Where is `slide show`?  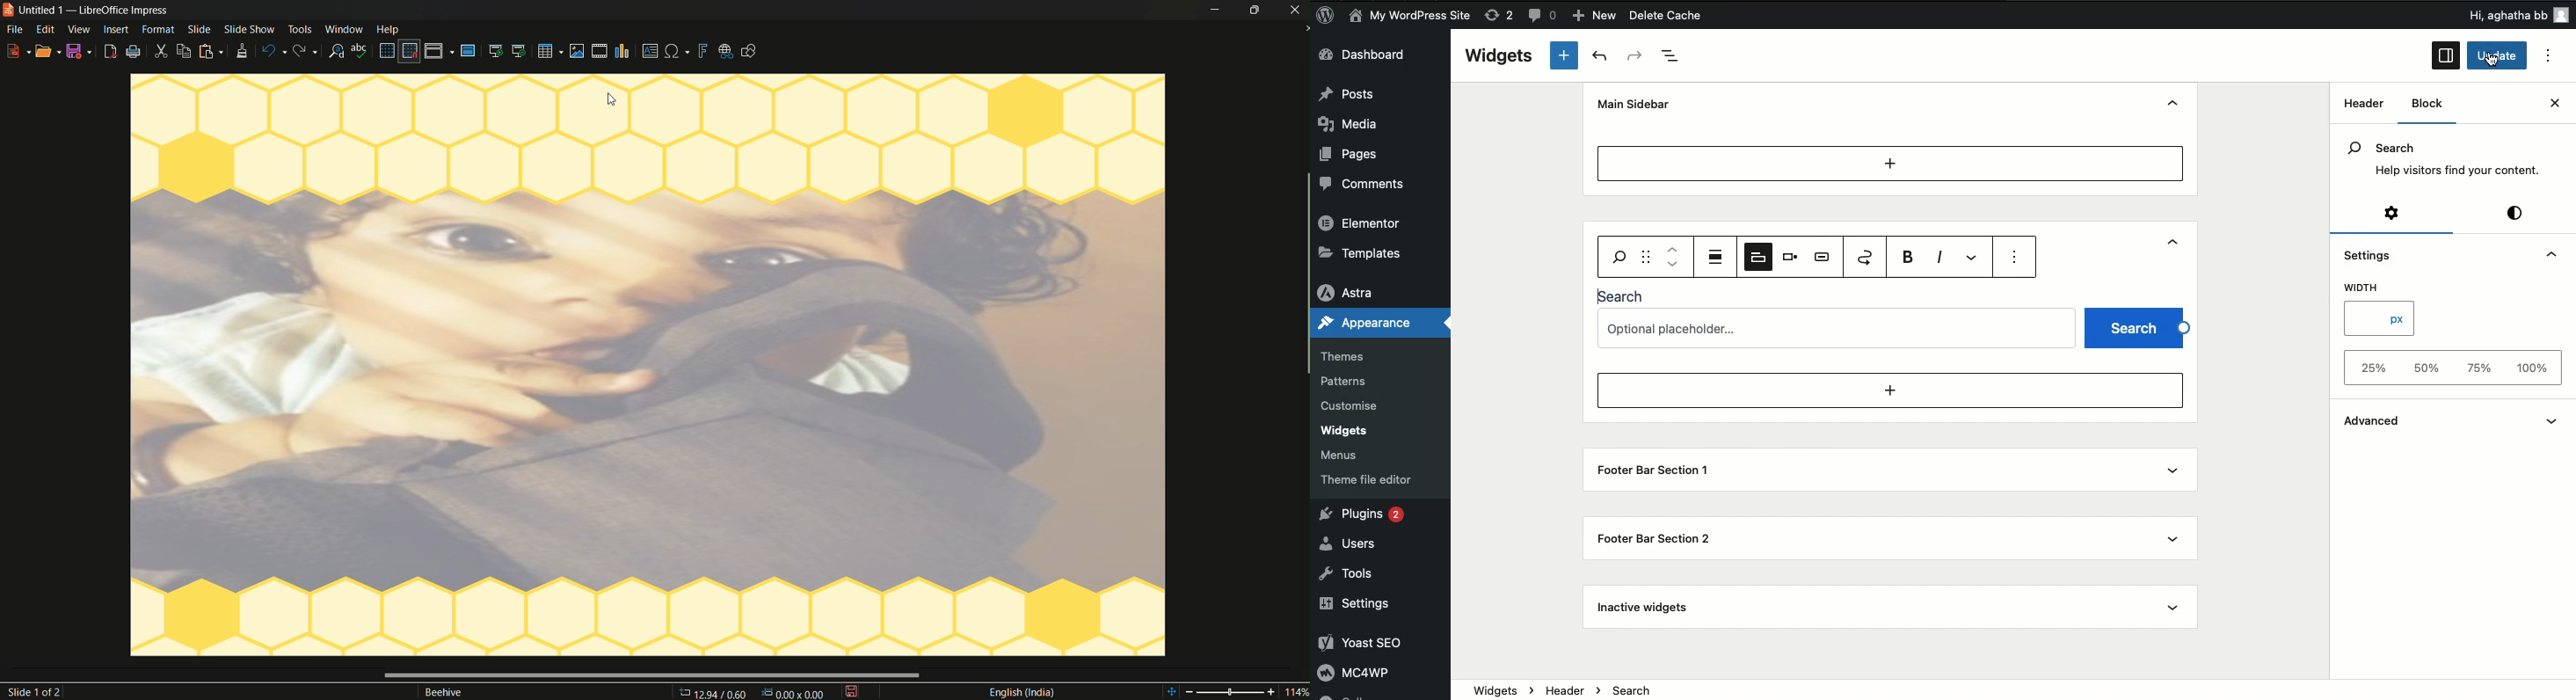 slide show is located at coordinates (248, 30).